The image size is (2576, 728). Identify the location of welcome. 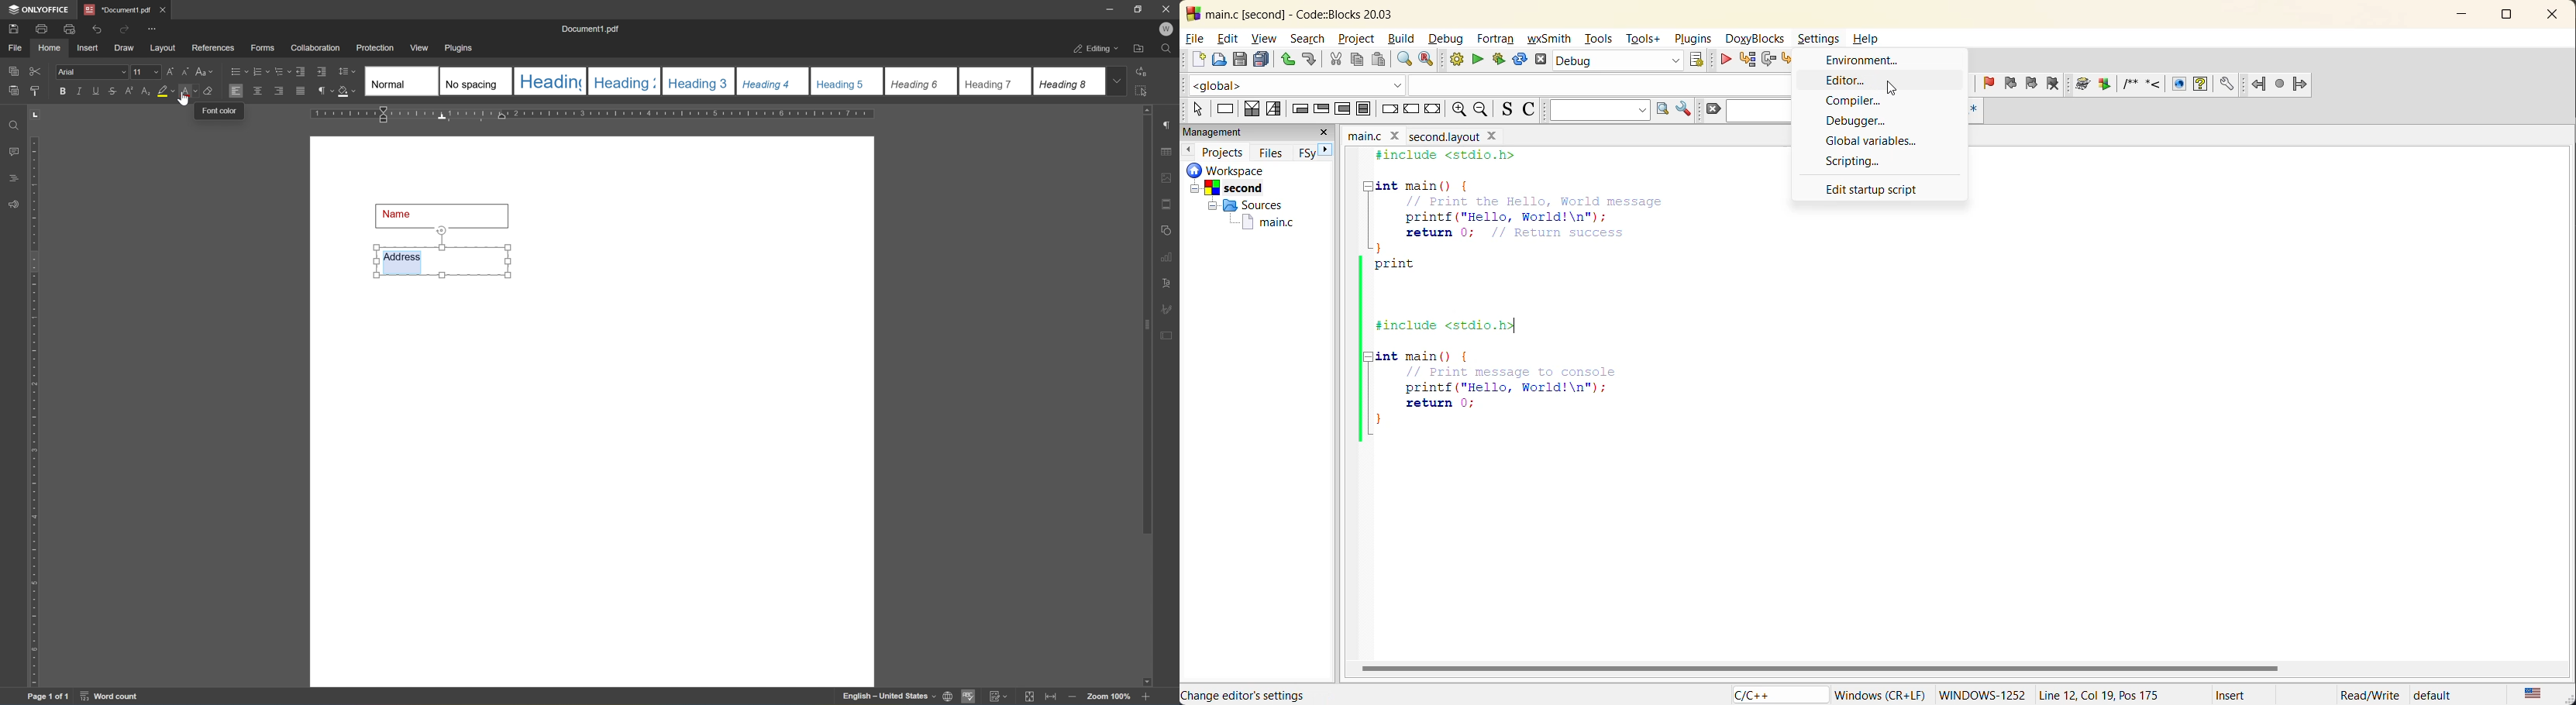
(1166, 29).